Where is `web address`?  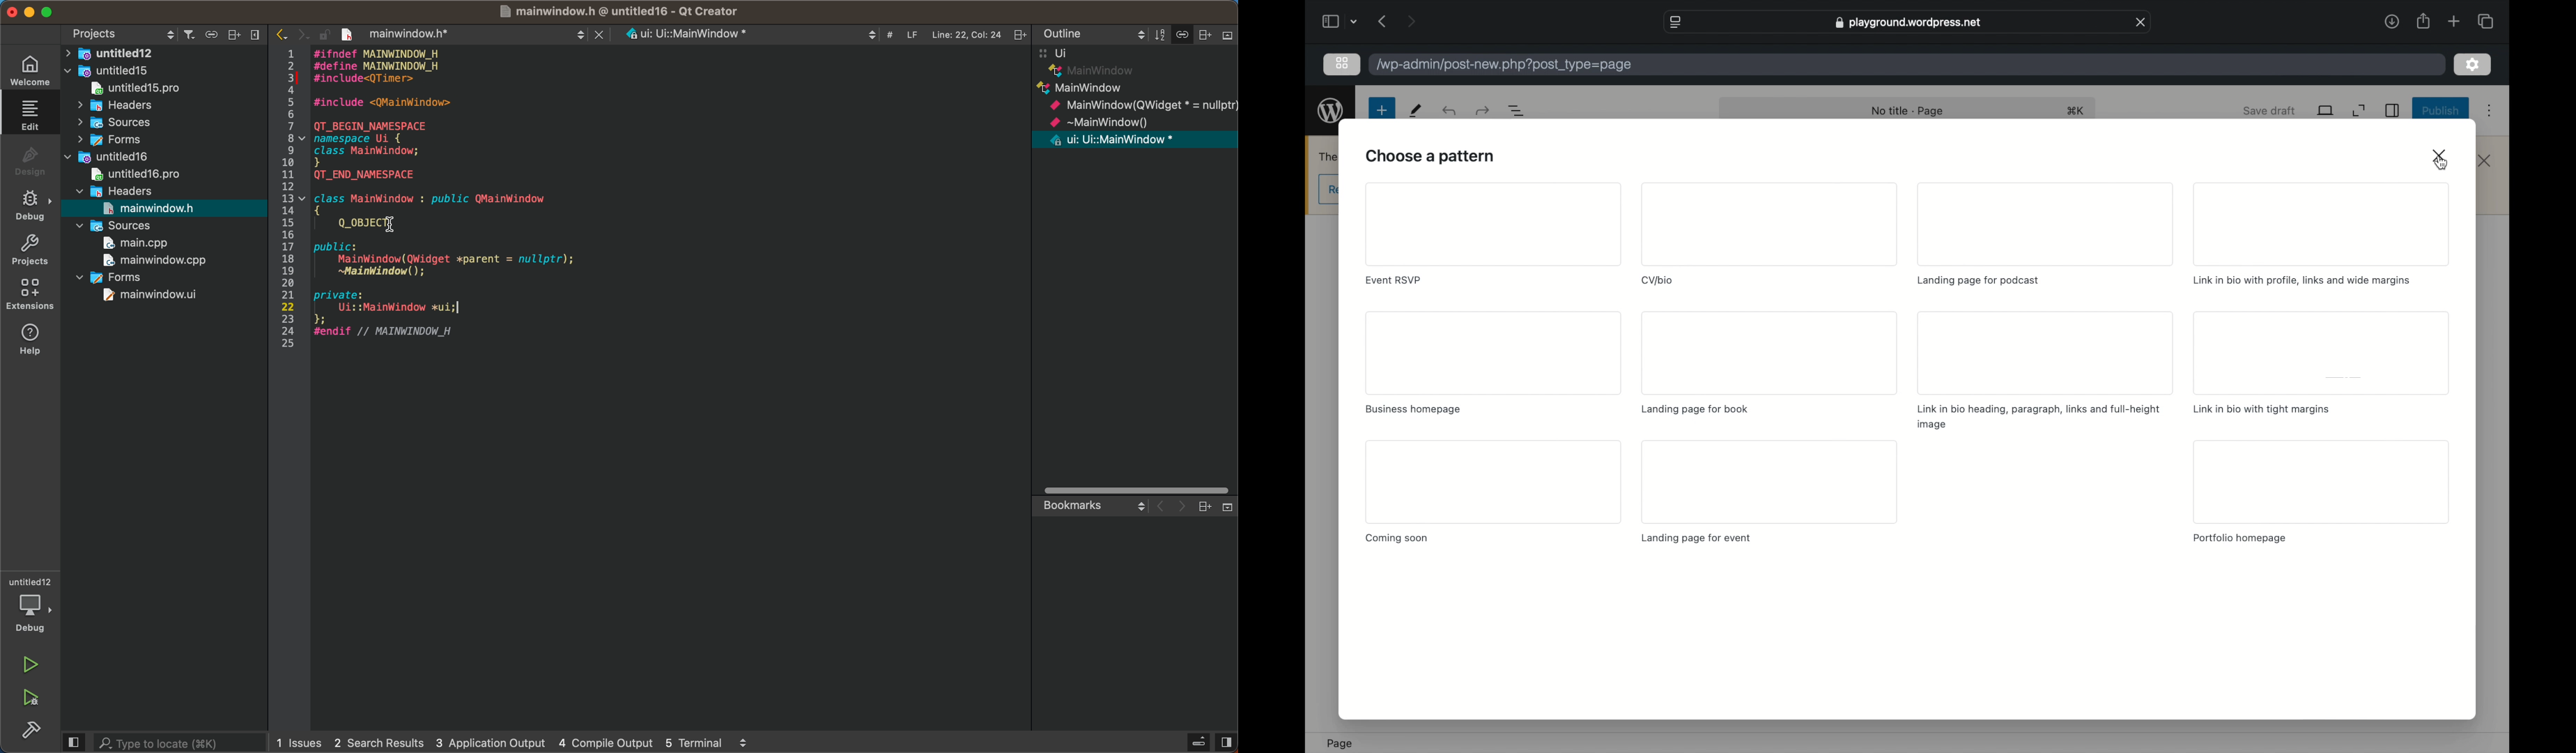
web address is located at coordinates (1908, 23).